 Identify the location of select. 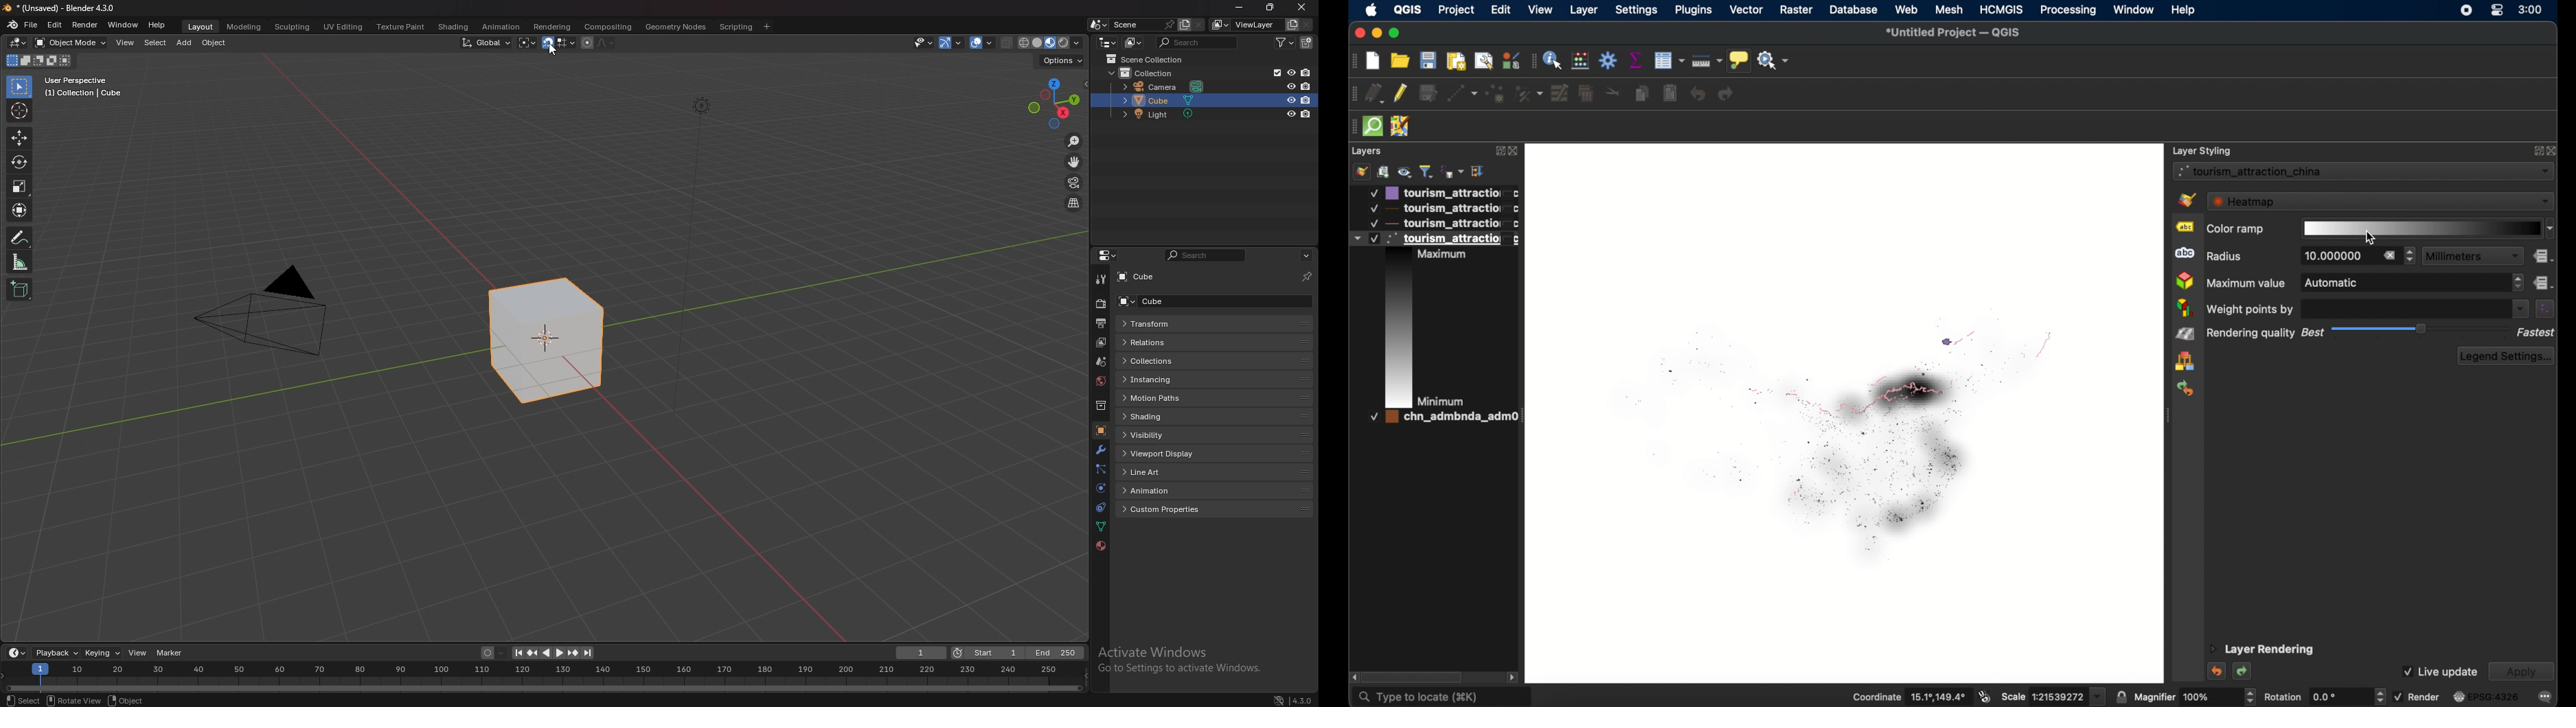
(19, 701).